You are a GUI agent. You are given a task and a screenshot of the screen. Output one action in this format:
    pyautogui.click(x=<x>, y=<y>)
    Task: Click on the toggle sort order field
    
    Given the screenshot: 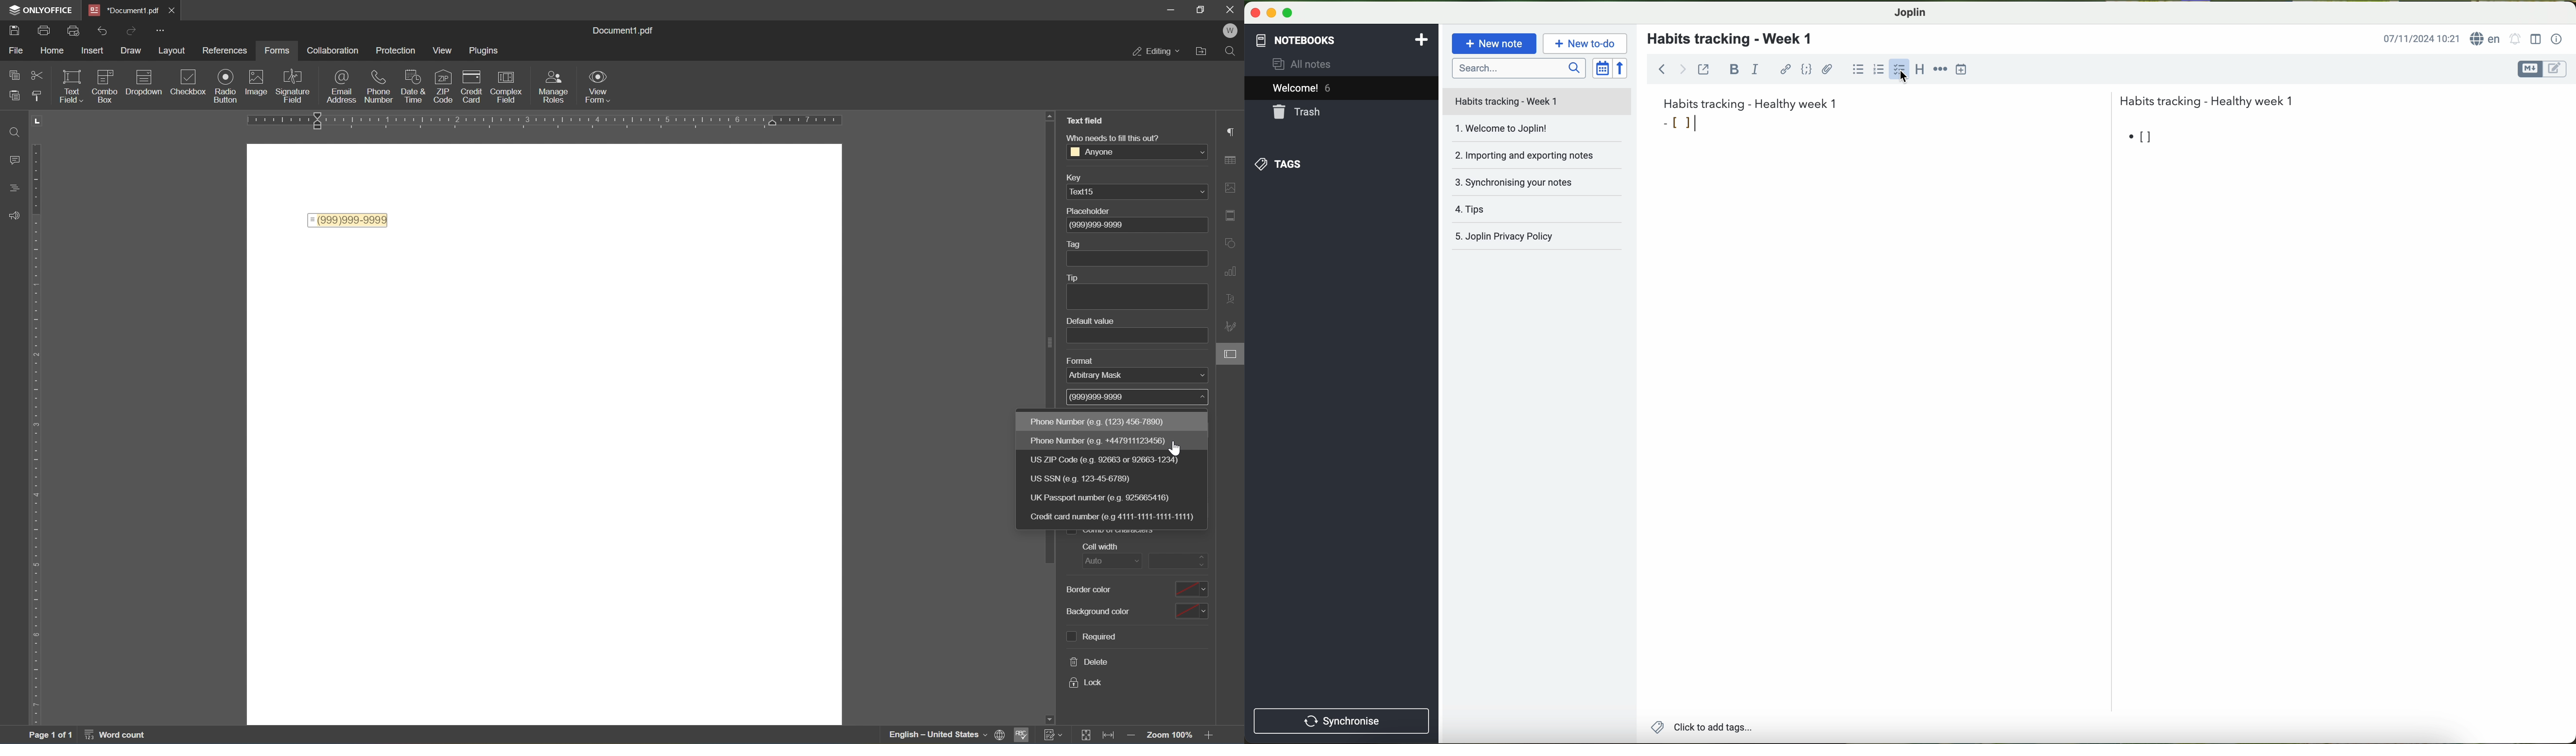 What is the action you would take?
    pyautogui.click(x=1602, y=68)
    